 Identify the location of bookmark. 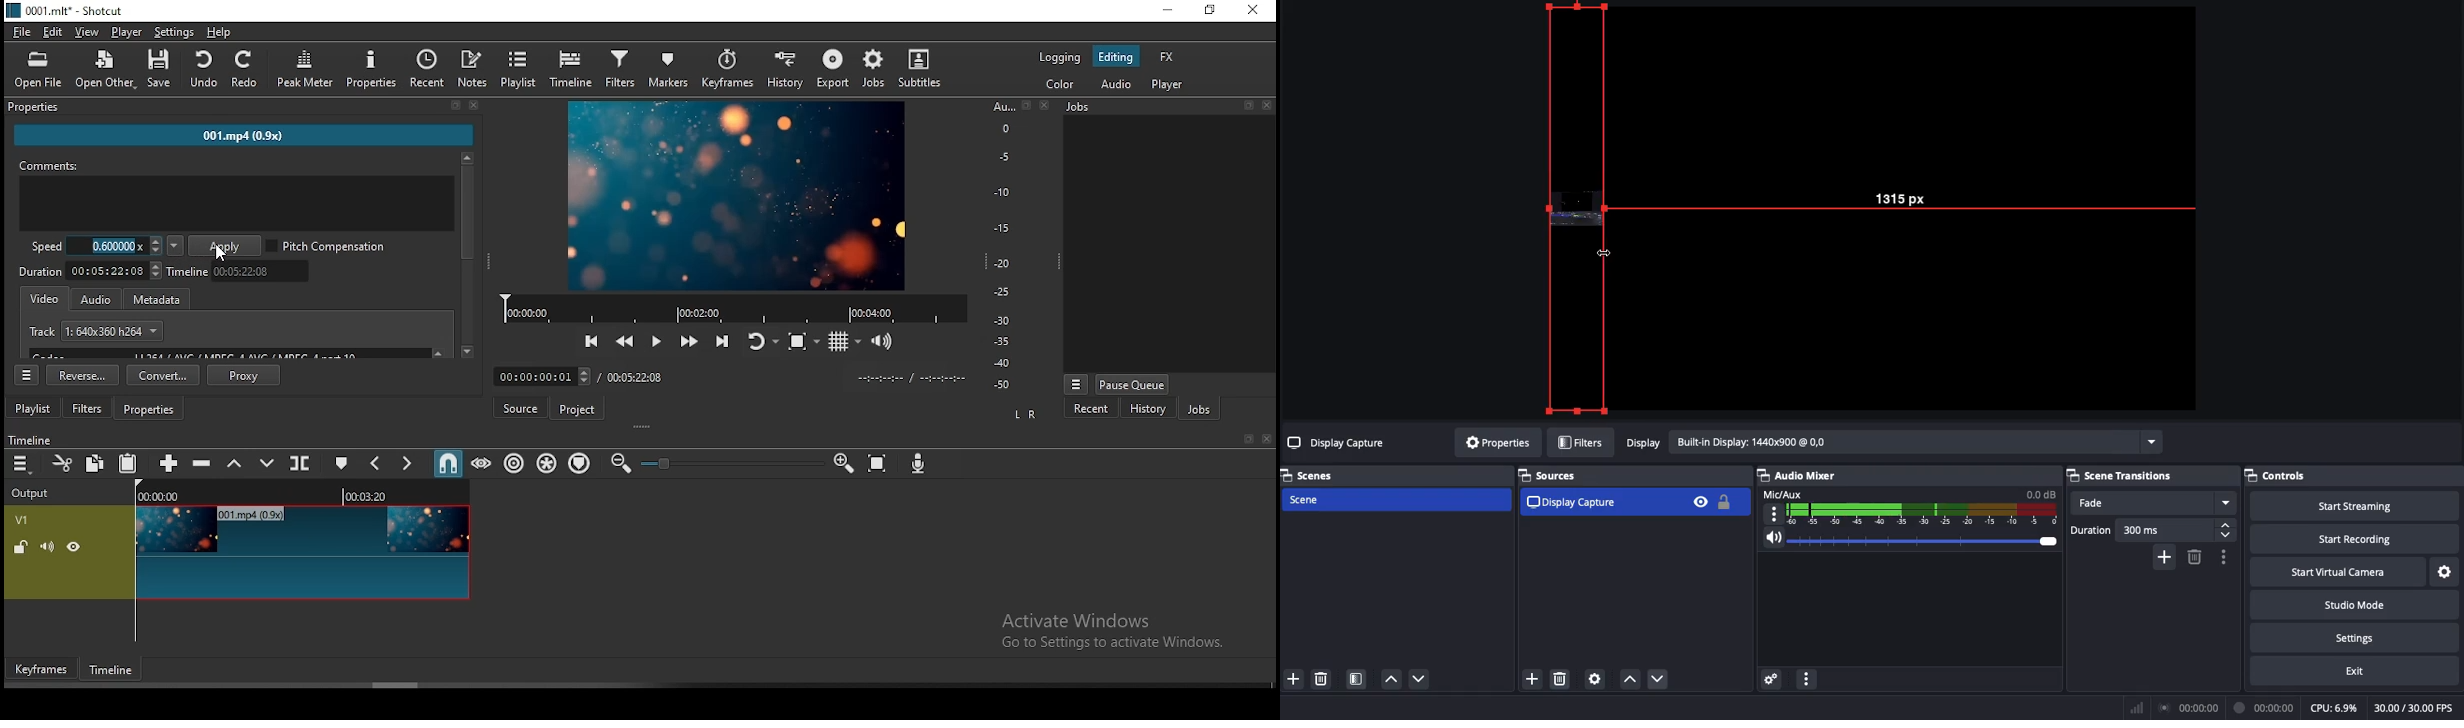
(1243, 439).